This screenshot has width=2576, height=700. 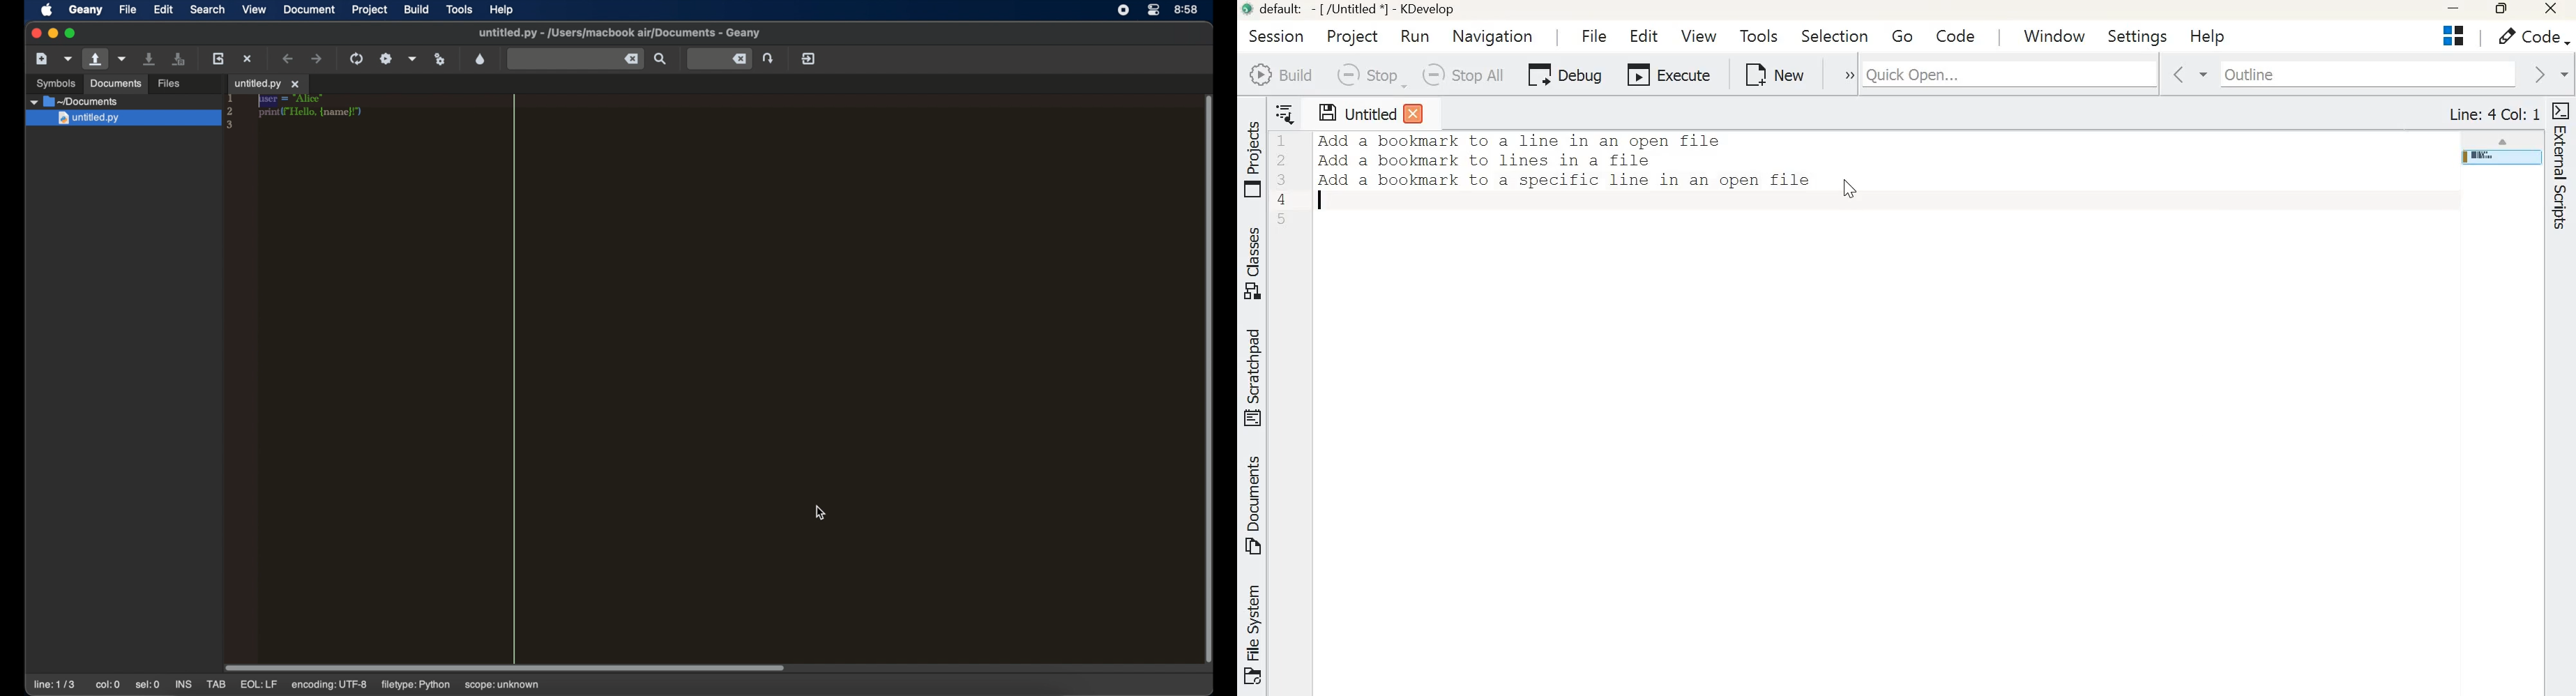 What do you see at coordinates (820, 512) in the screenshot?
I see `cursor` at bounding box center [820, 512].